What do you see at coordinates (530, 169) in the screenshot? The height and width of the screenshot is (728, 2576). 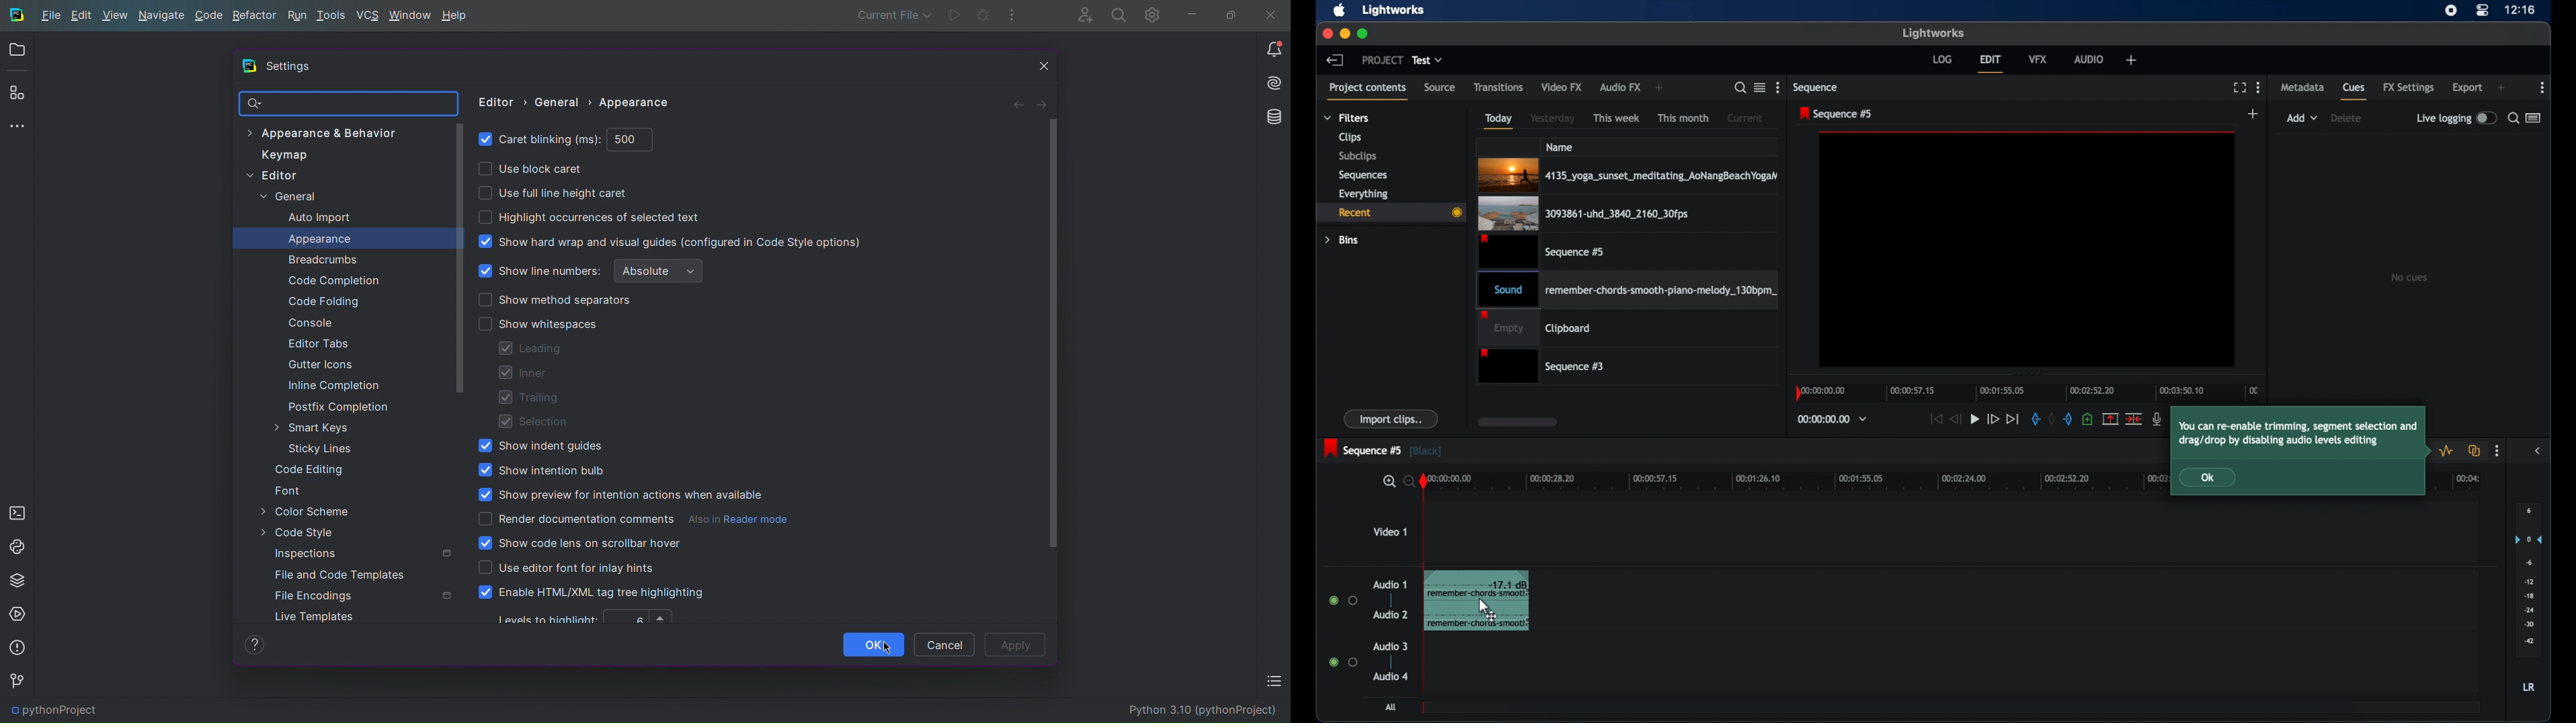 I see `Use block caret` at bounding box center [530, 169].